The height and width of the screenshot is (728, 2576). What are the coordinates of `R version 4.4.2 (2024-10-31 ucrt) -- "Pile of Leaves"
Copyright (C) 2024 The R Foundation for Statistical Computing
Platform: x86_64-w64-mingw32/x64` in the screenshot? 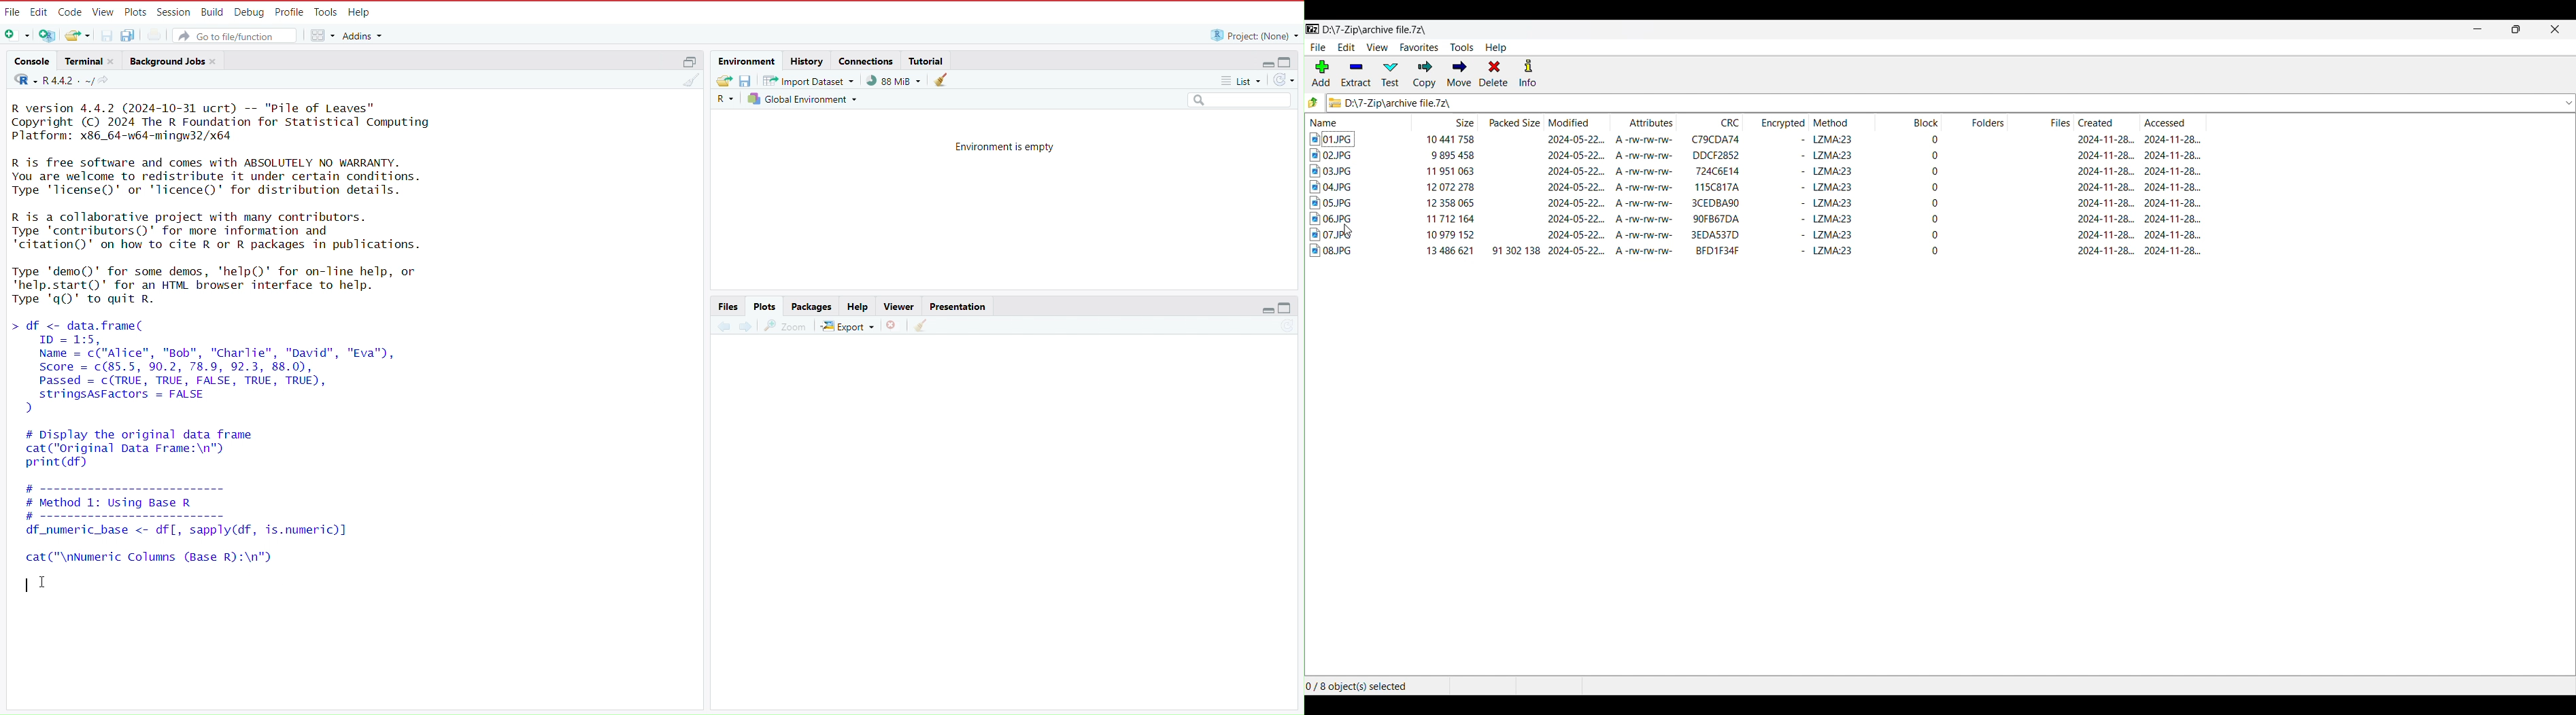 It's located at (228, 121).